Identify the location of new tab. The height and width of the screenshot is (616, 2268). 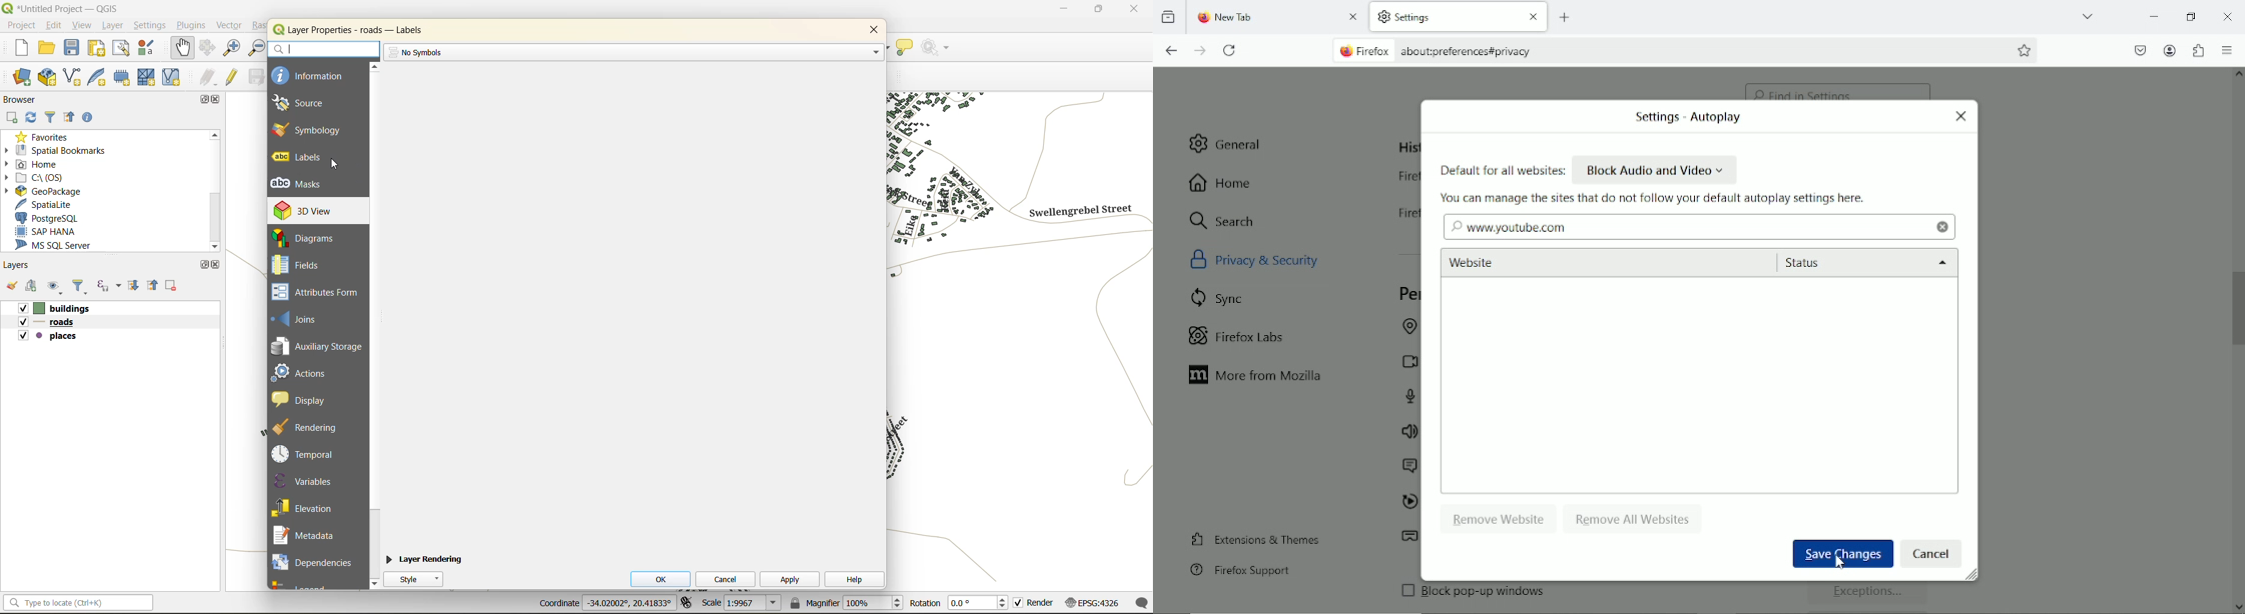
(1567, 17).